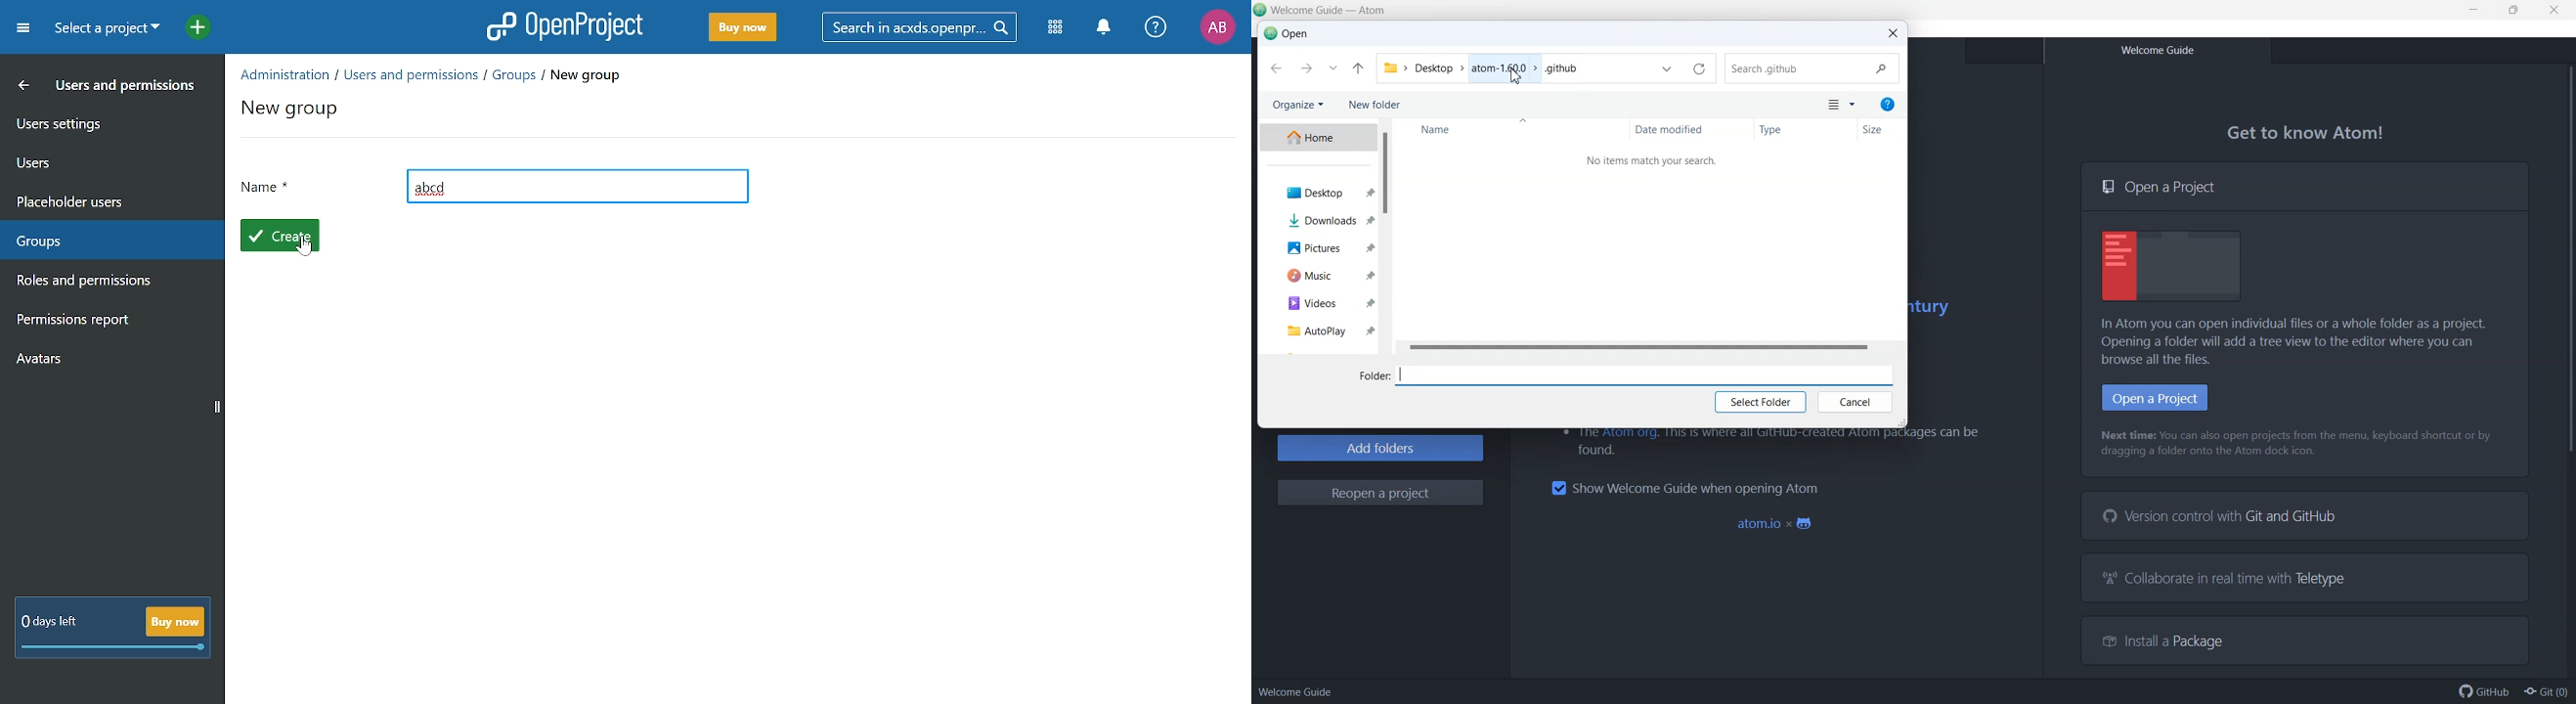  Describe the element at coordinates (2565, 369) in the screenshot. I see `Vertical Scrollbar` at that location.